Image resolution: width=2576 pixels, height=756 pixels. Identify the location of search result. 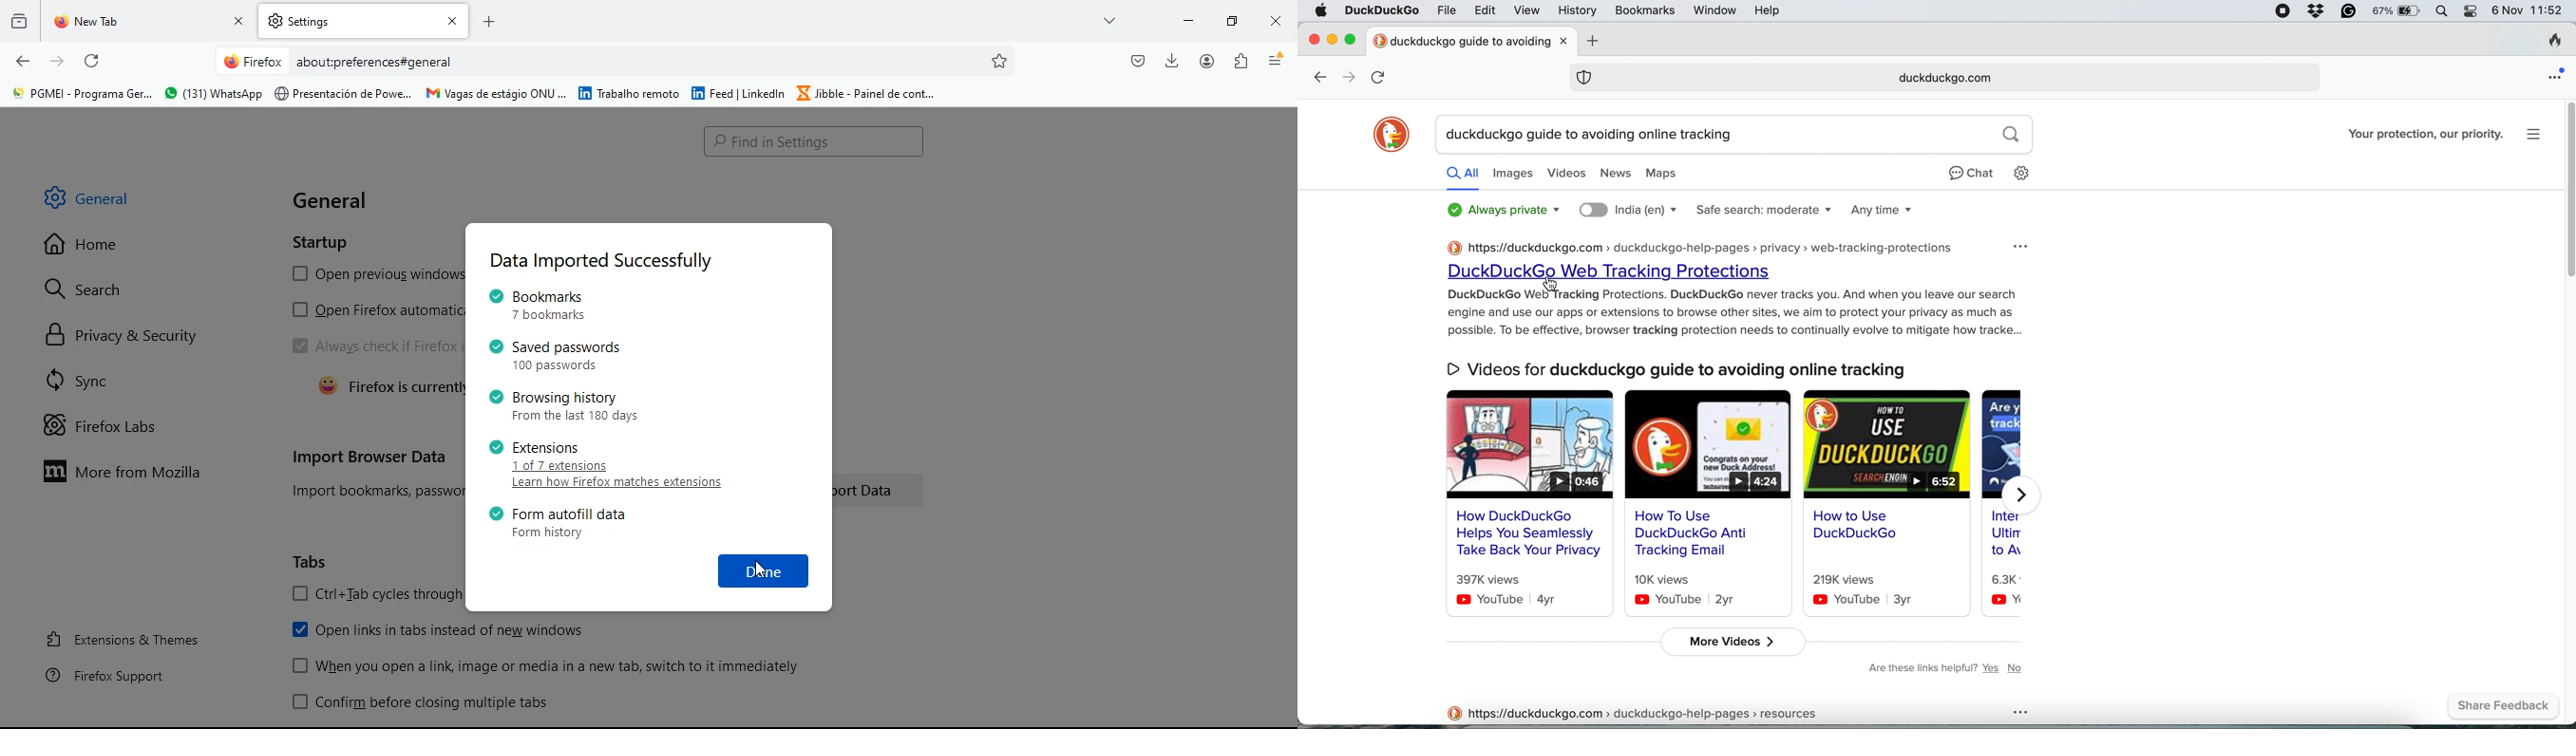
(1734, 133).